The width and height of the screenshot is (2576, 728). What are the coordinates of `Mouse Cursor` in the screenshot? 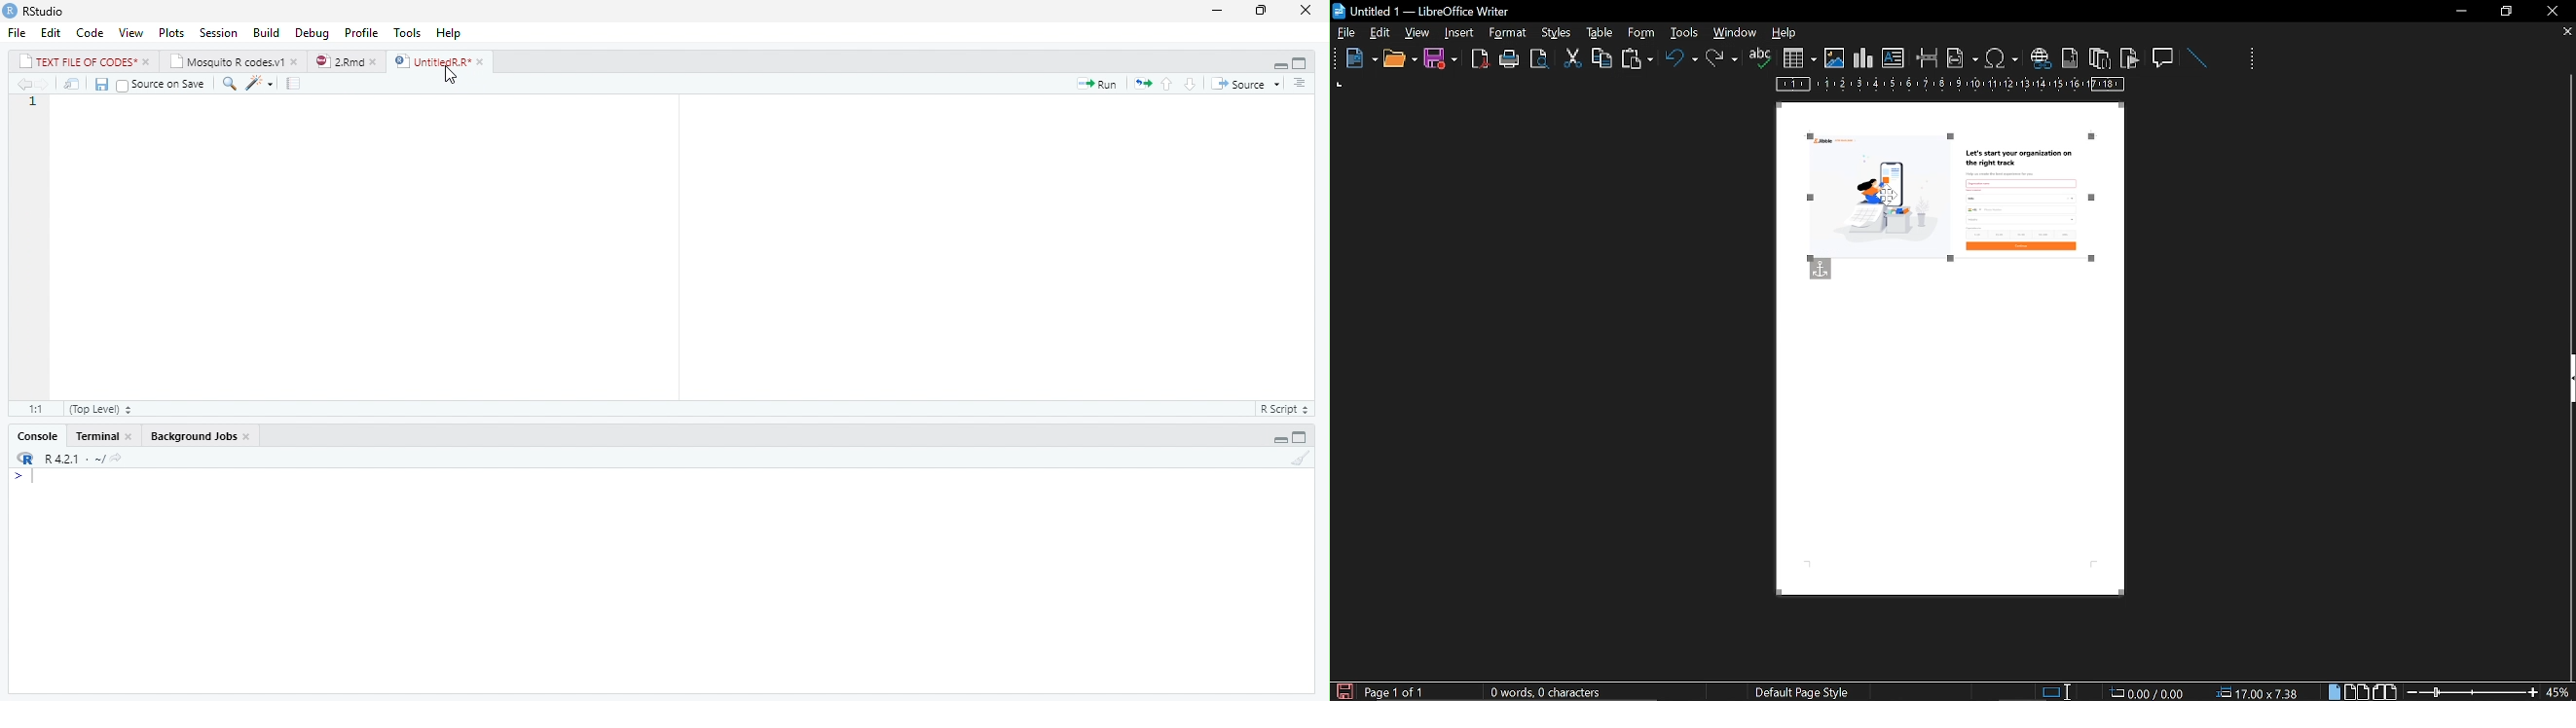 It's located at (451, 76).